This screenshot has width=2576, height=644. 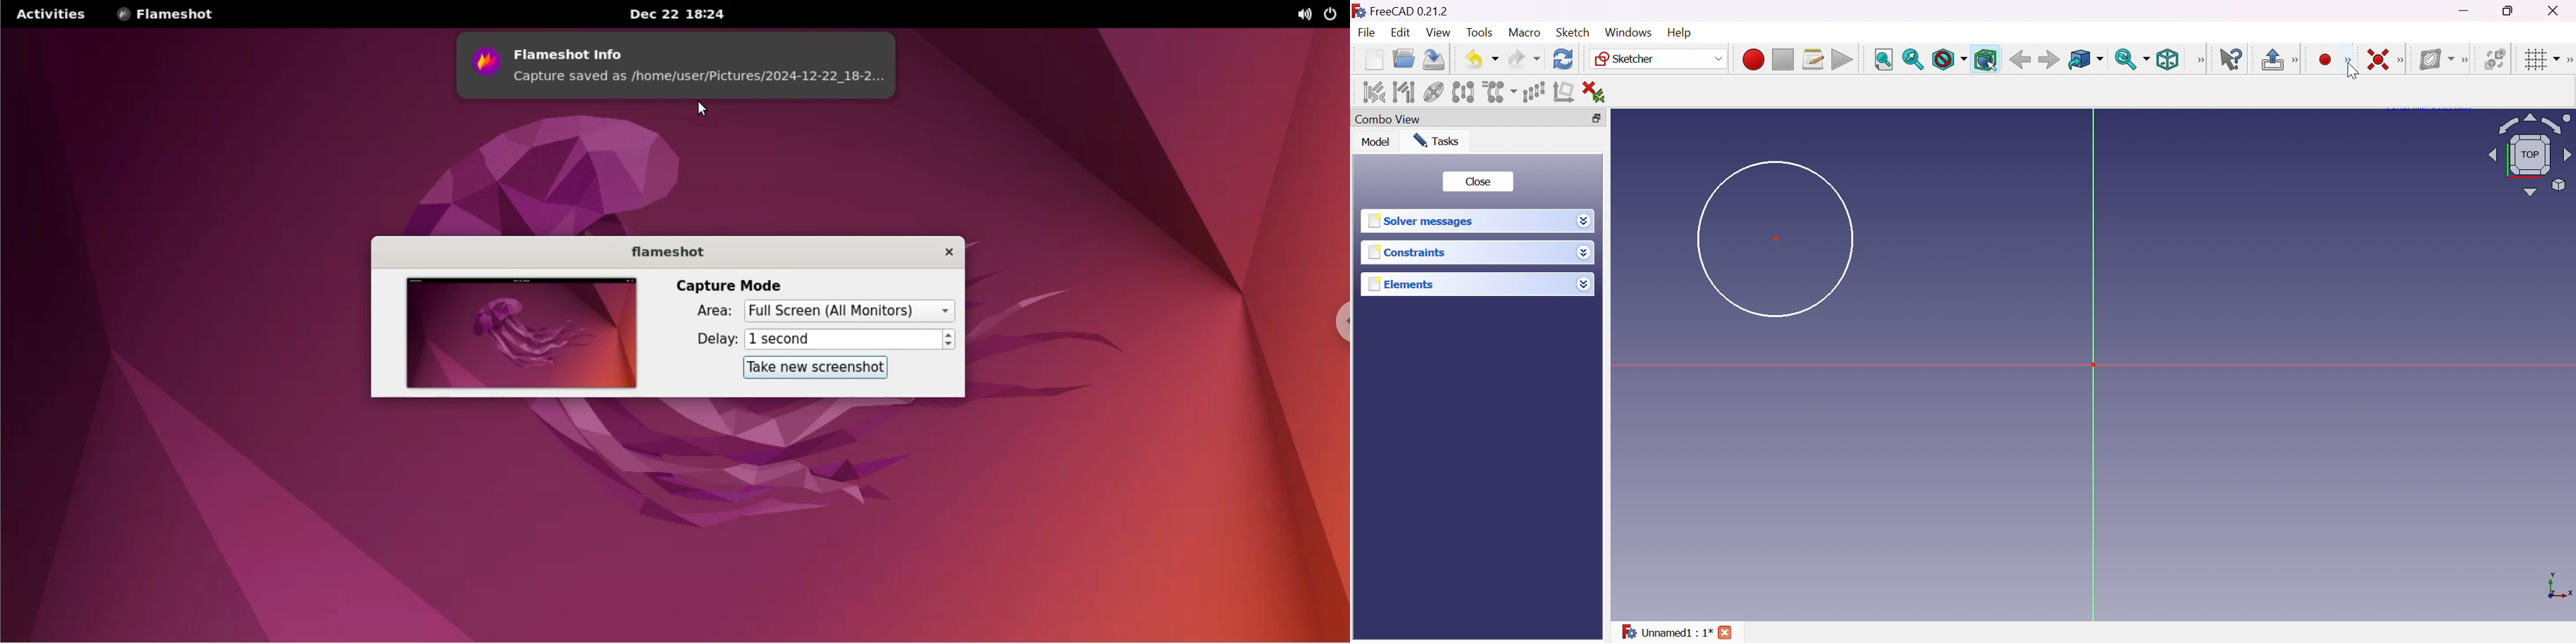 I want to click on sound options, so click(x=1298, y=15).